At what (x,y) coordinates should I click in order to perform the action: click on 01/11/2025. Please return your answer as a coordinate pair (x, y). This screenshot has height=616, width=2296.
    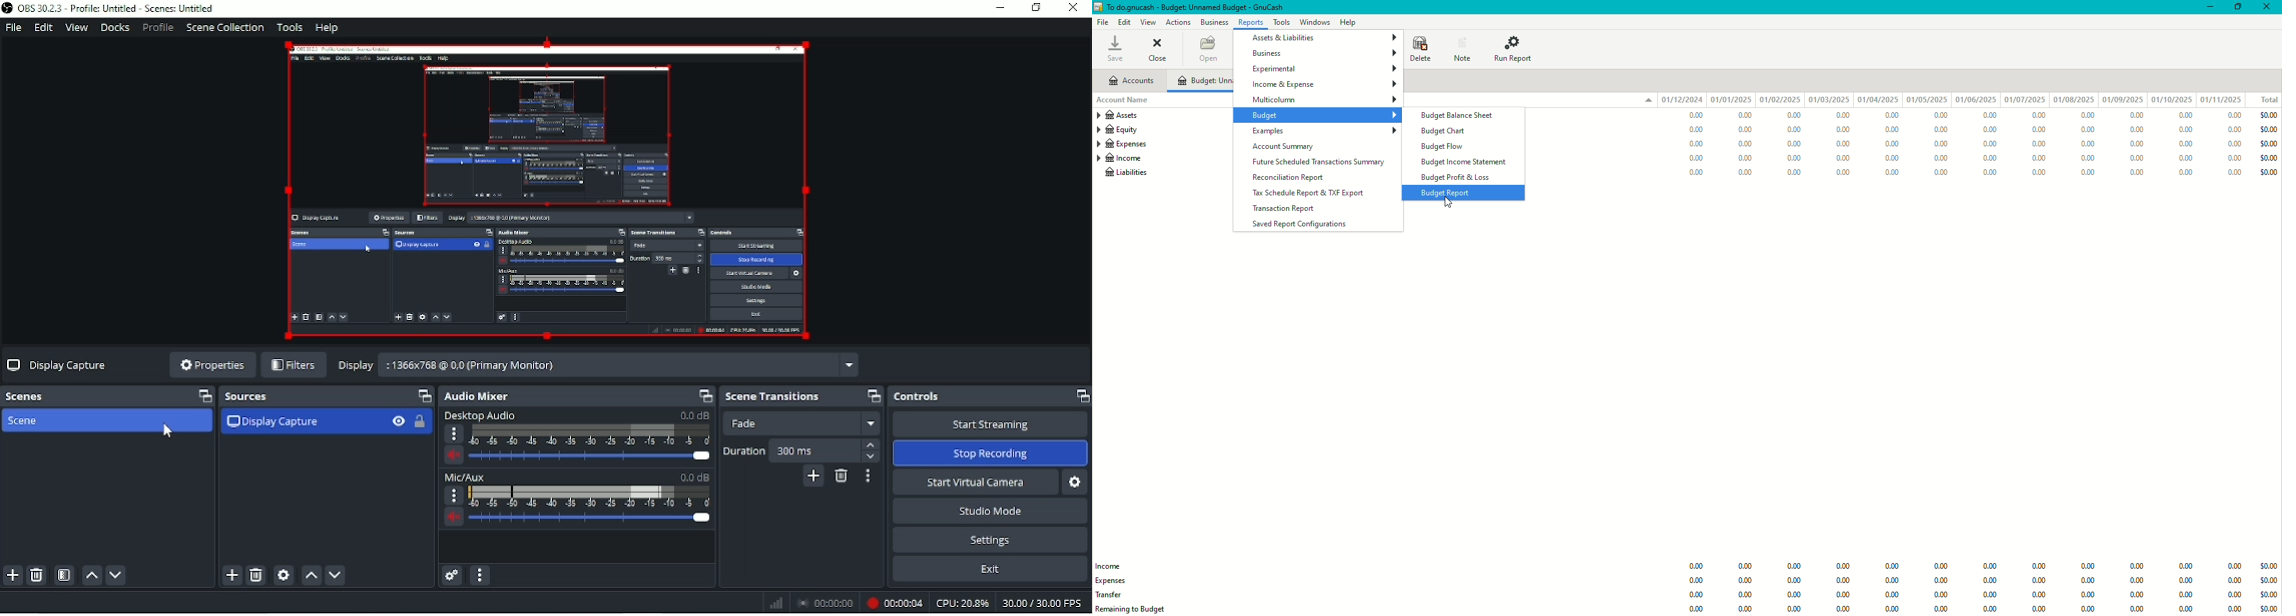
    Looking at the image, I should click on (2224, 99).